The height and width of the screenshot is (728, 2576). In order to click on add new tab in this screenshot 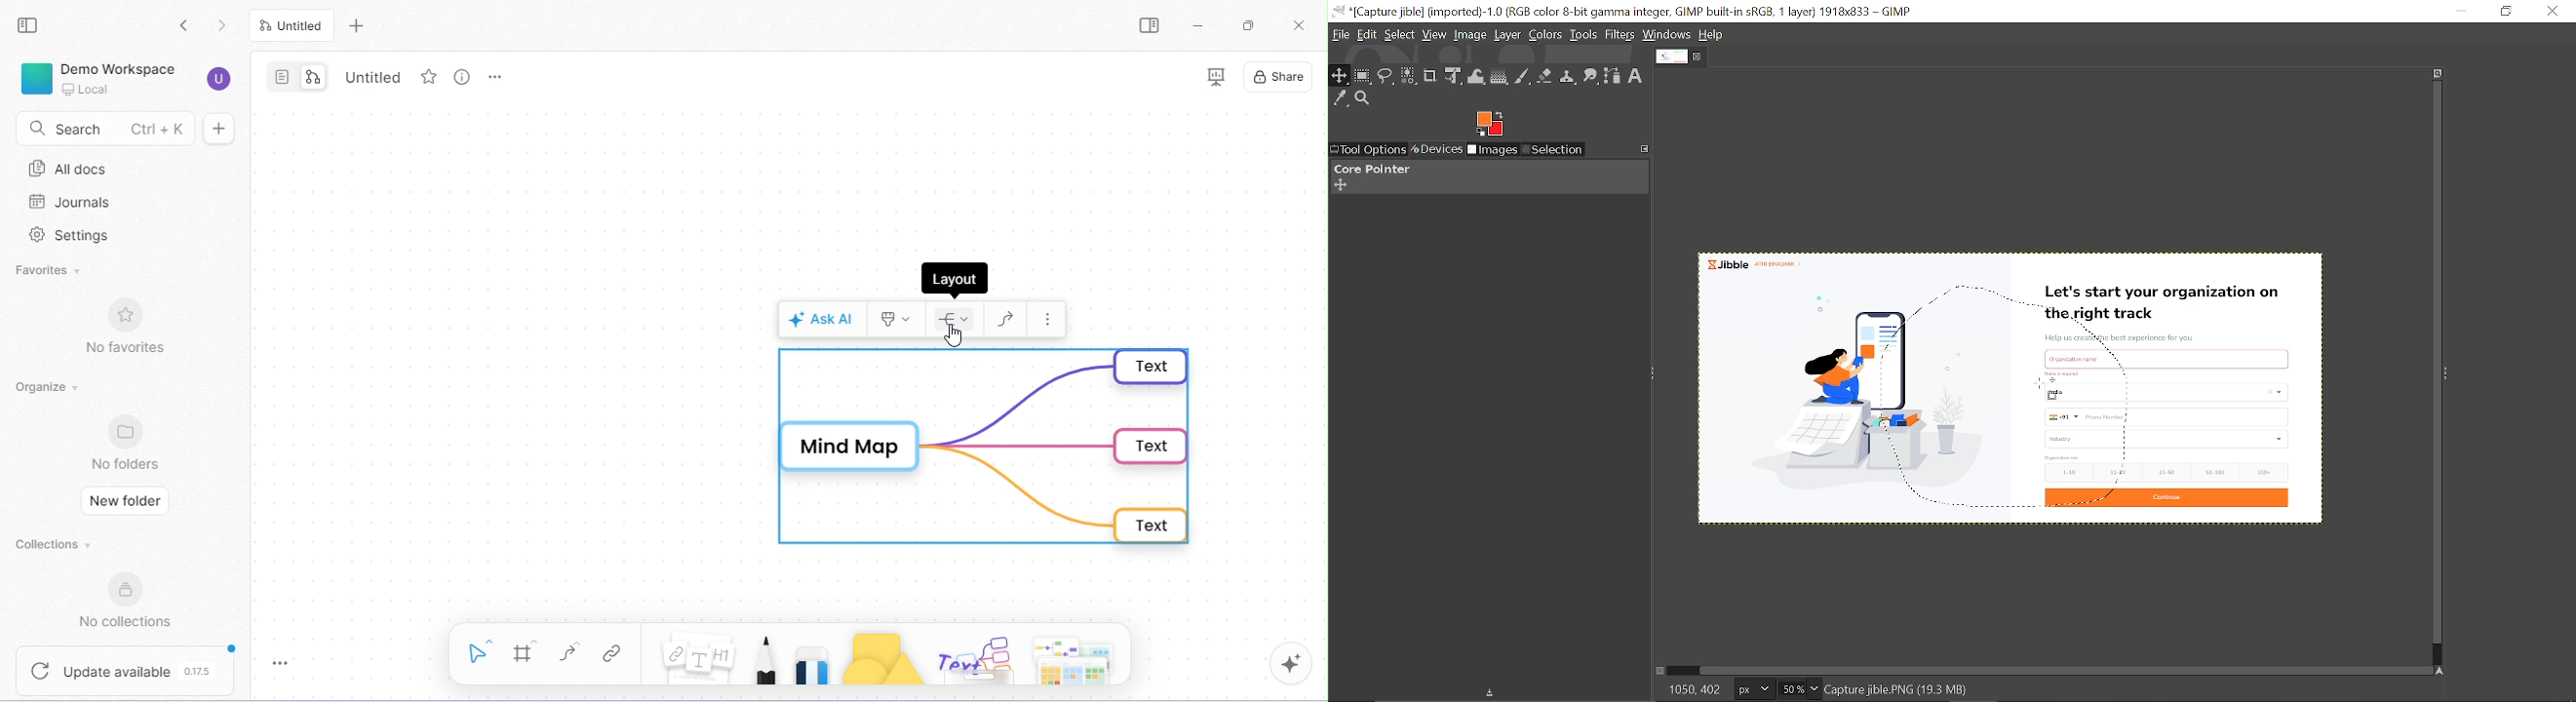, I will do `click(358, 24)`.